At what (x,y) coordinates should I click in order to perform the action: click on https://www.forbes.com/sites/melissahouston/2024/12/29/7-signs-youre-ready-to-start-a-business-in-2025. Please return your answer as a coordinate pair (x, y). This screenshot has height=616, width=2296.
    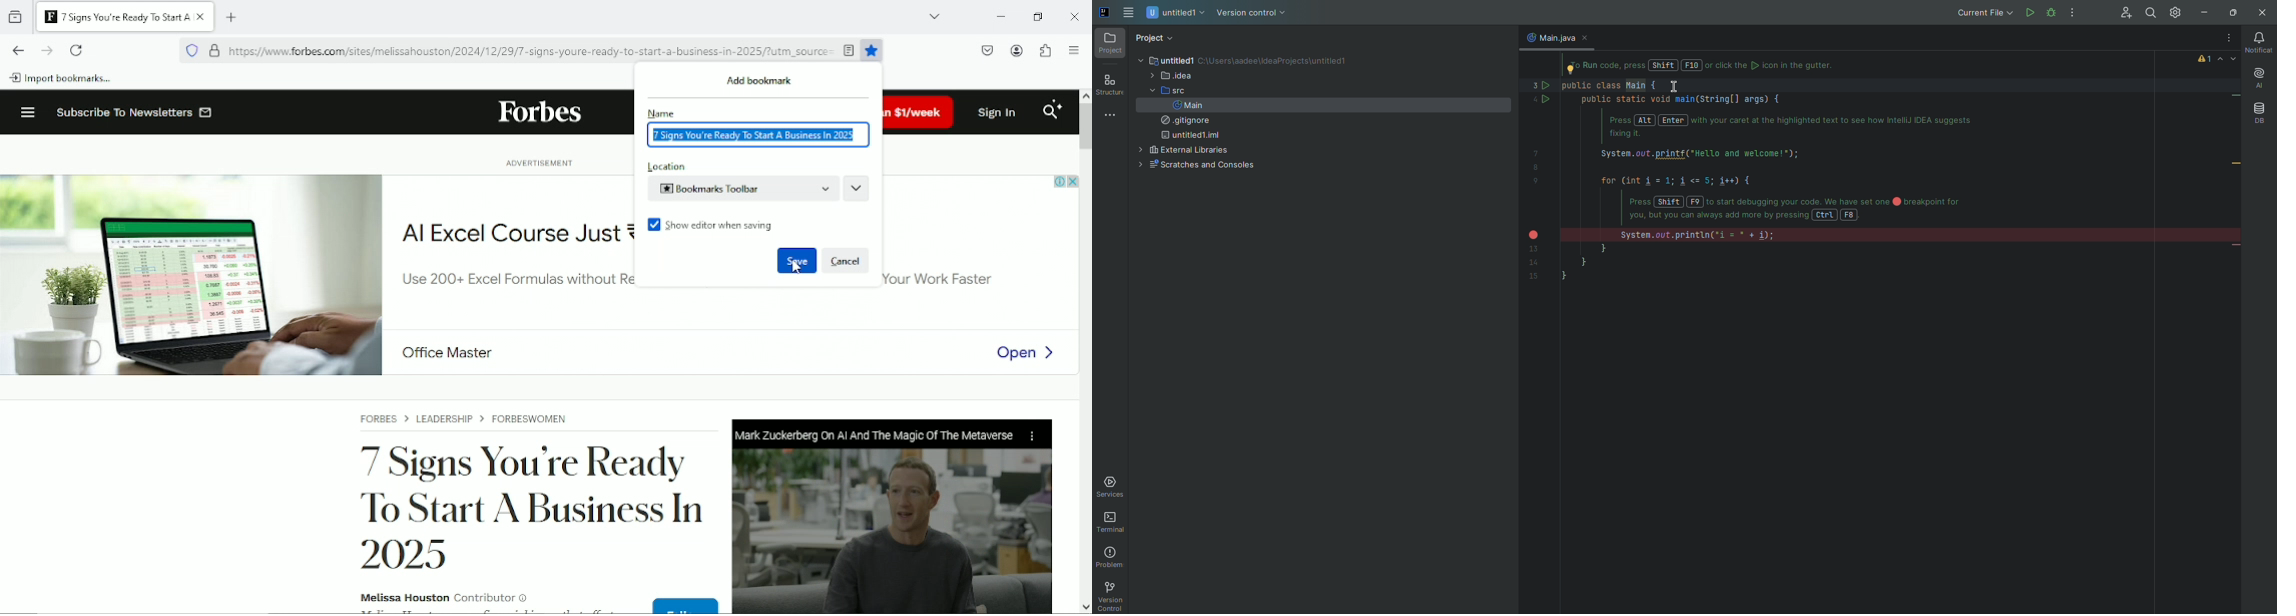
    Looking at the image, I should click on (517, 54).